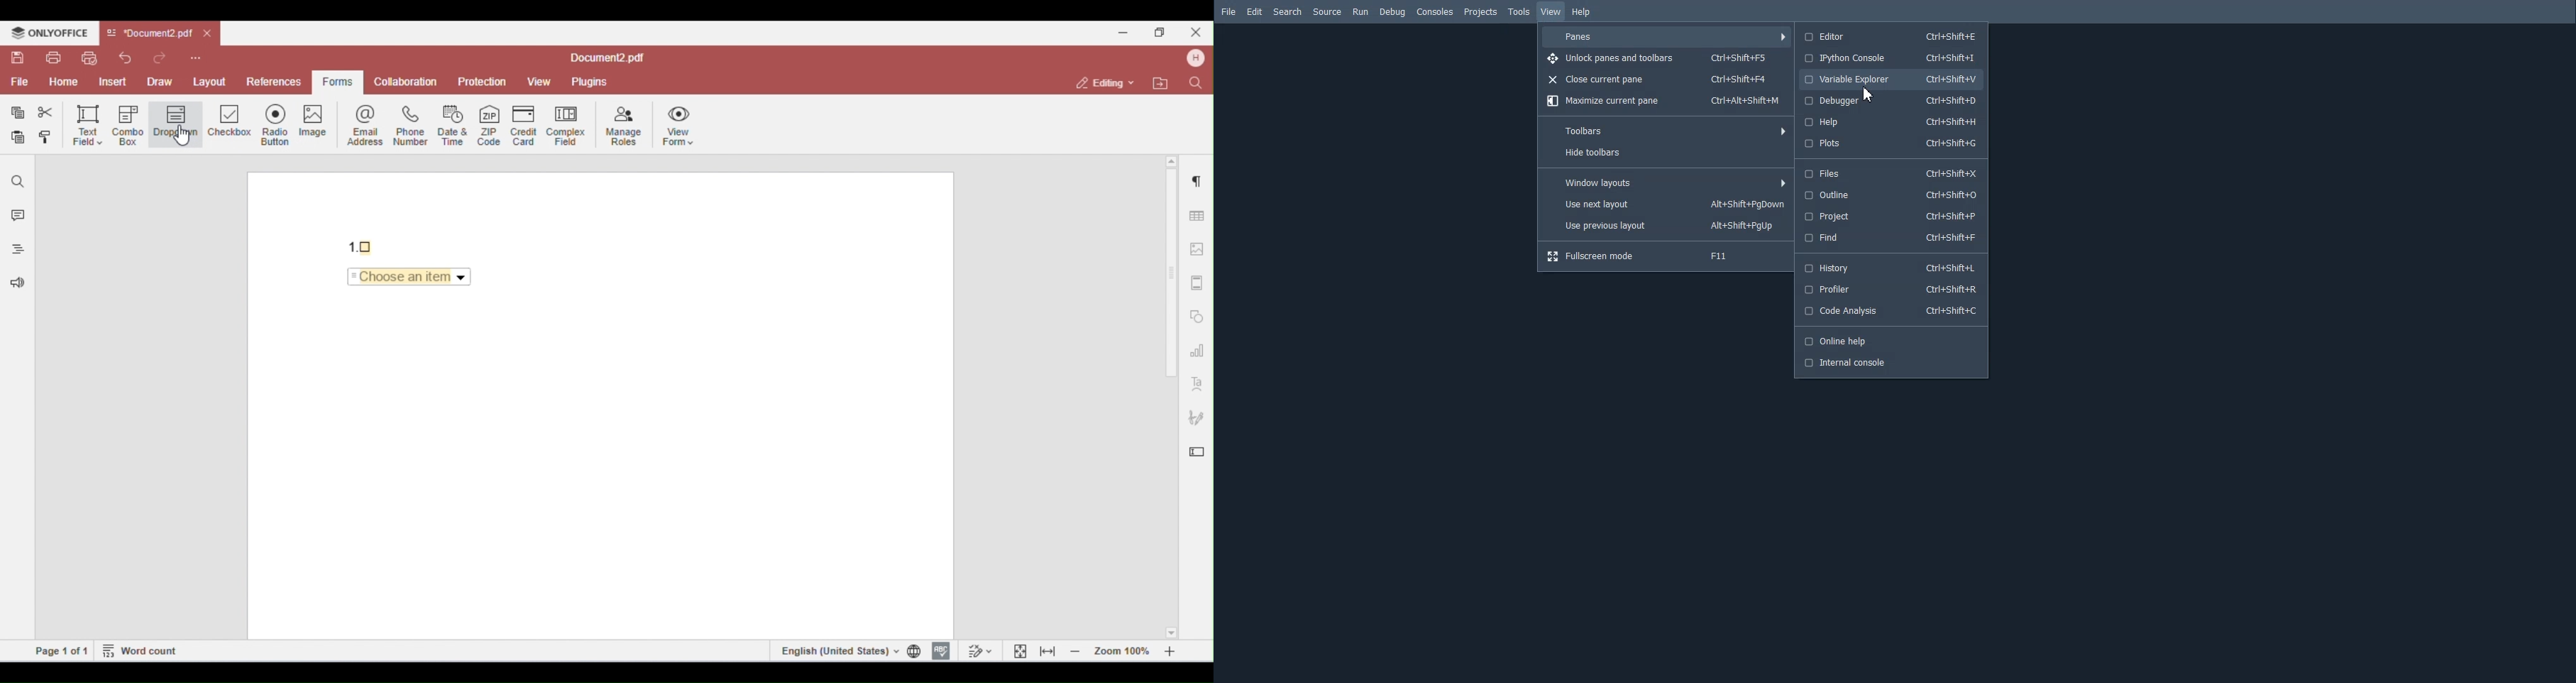 The width and height of the screenshot is (2576, 700). I want to click on Edit, so click(1255, 11).